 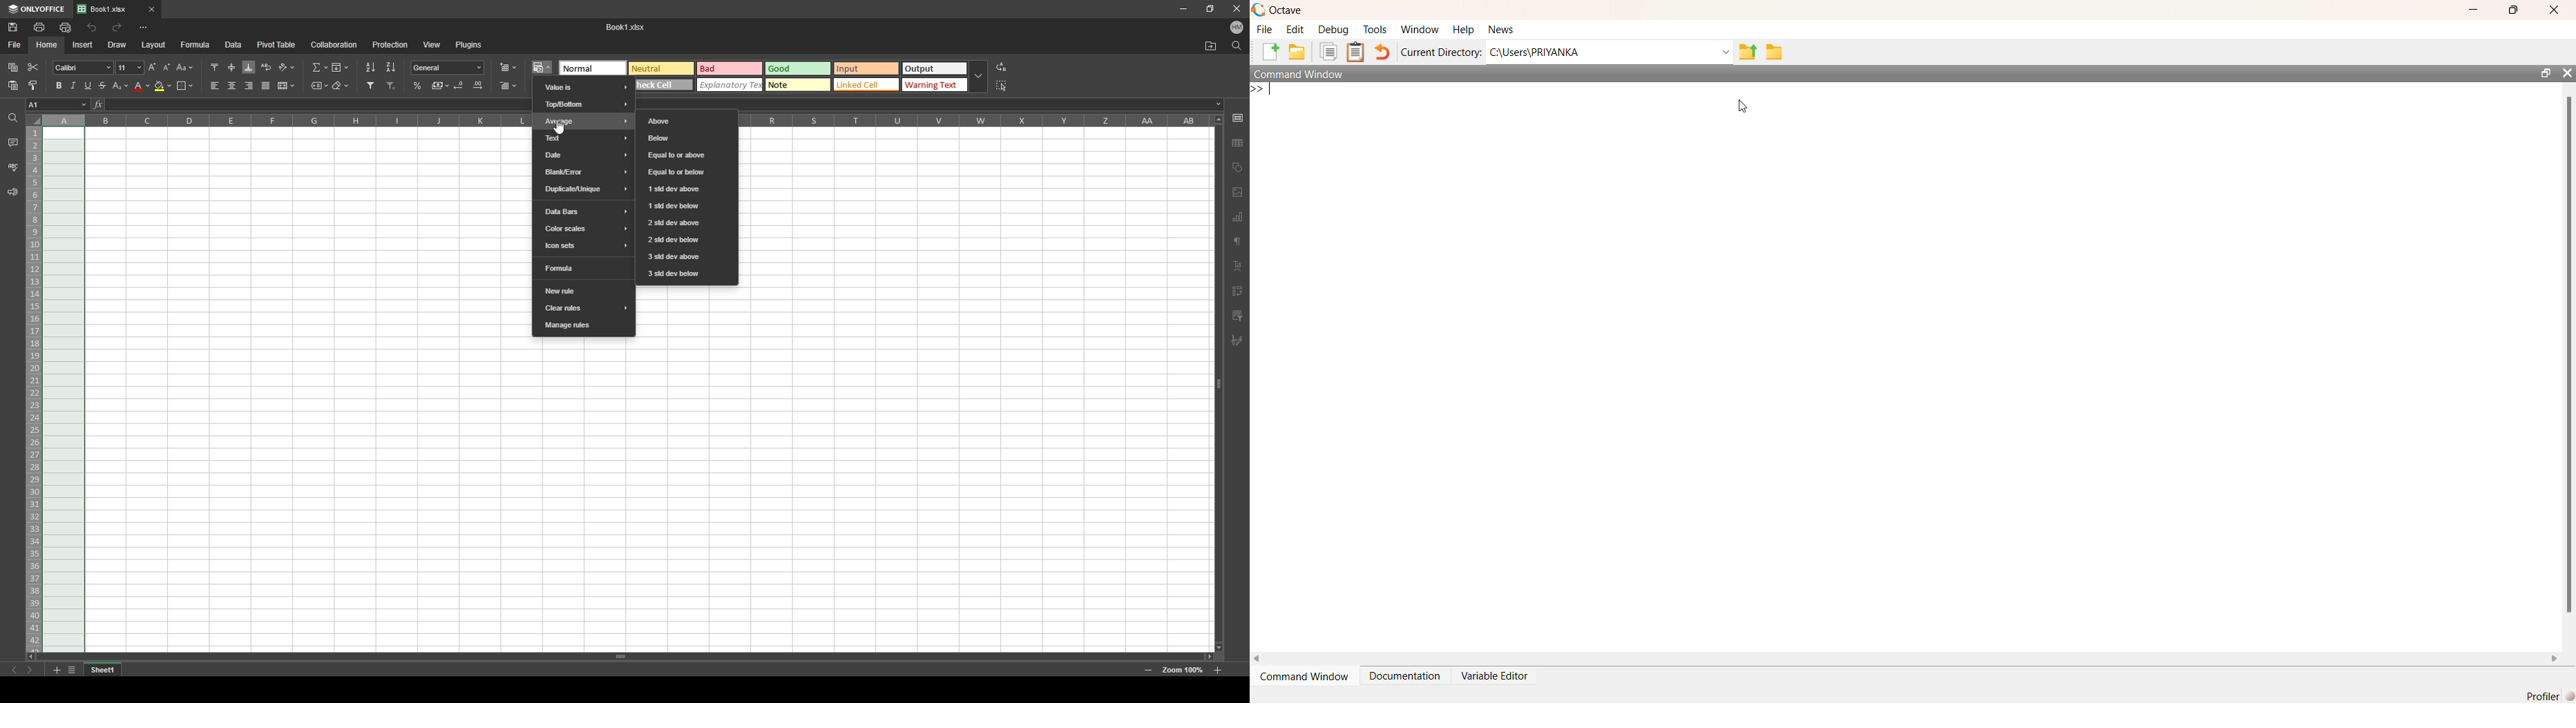 I want to click on blank error, so click(x=583, y=172).